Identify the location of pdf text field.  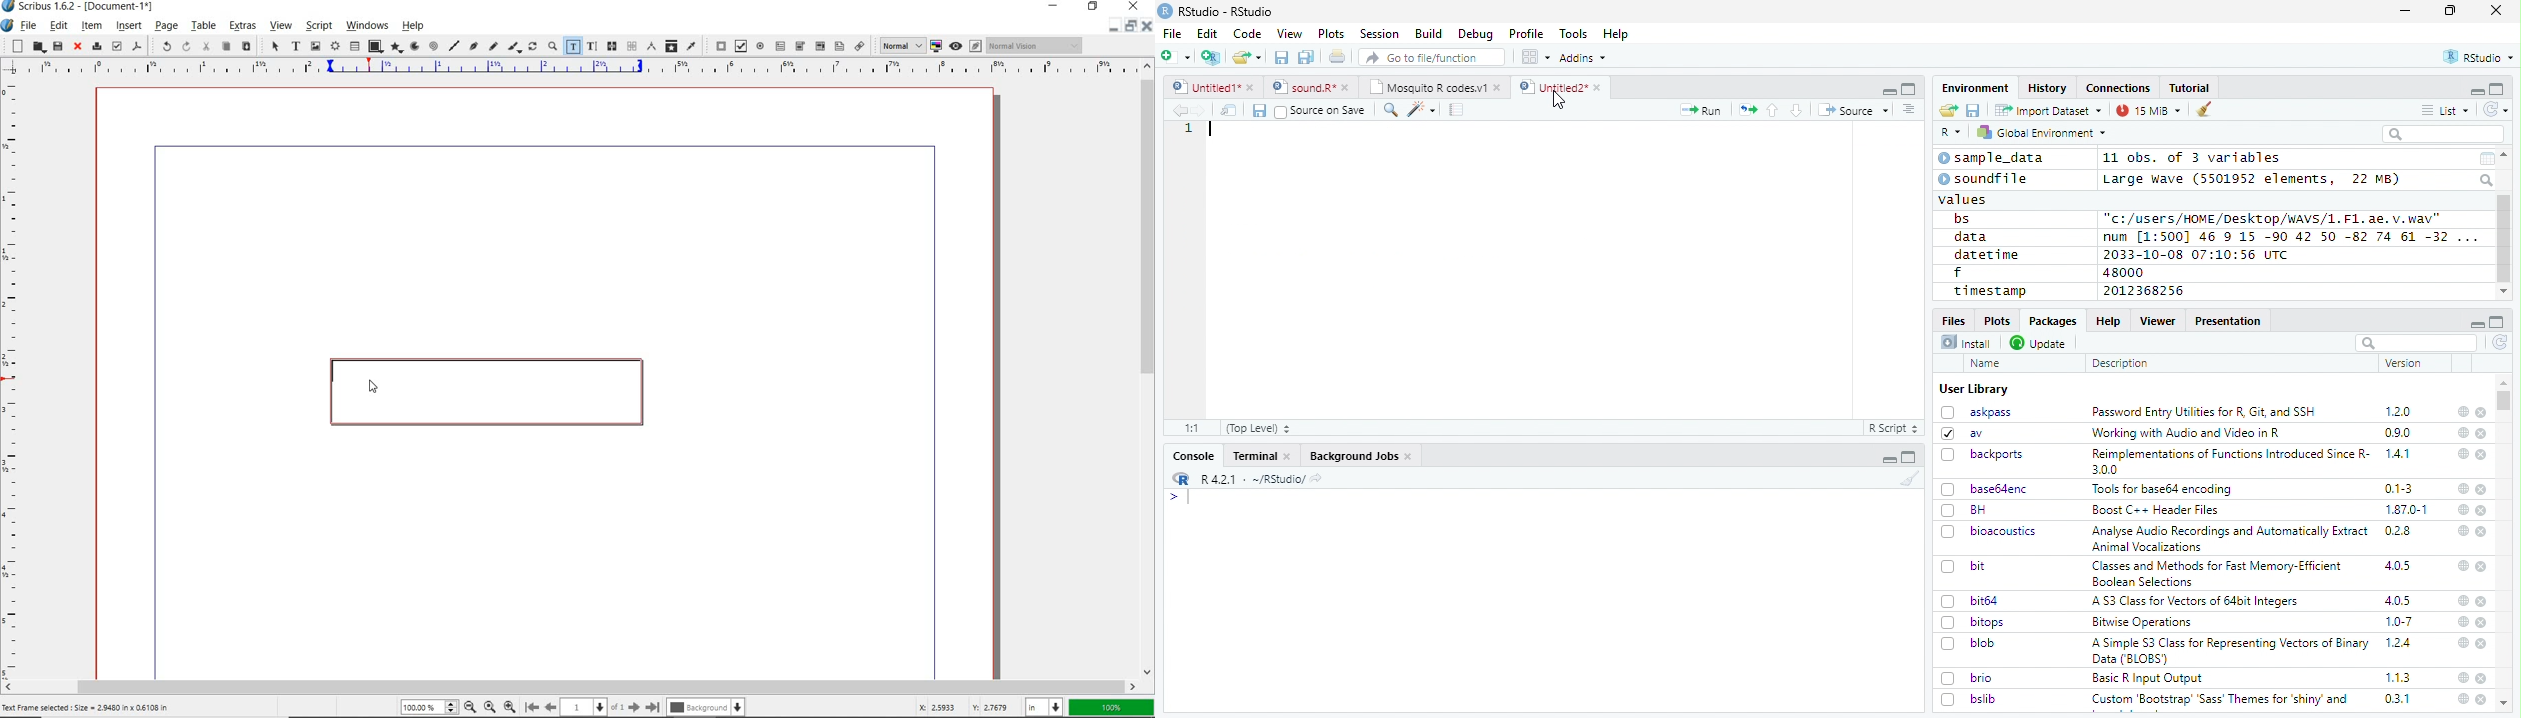
(780, 45).